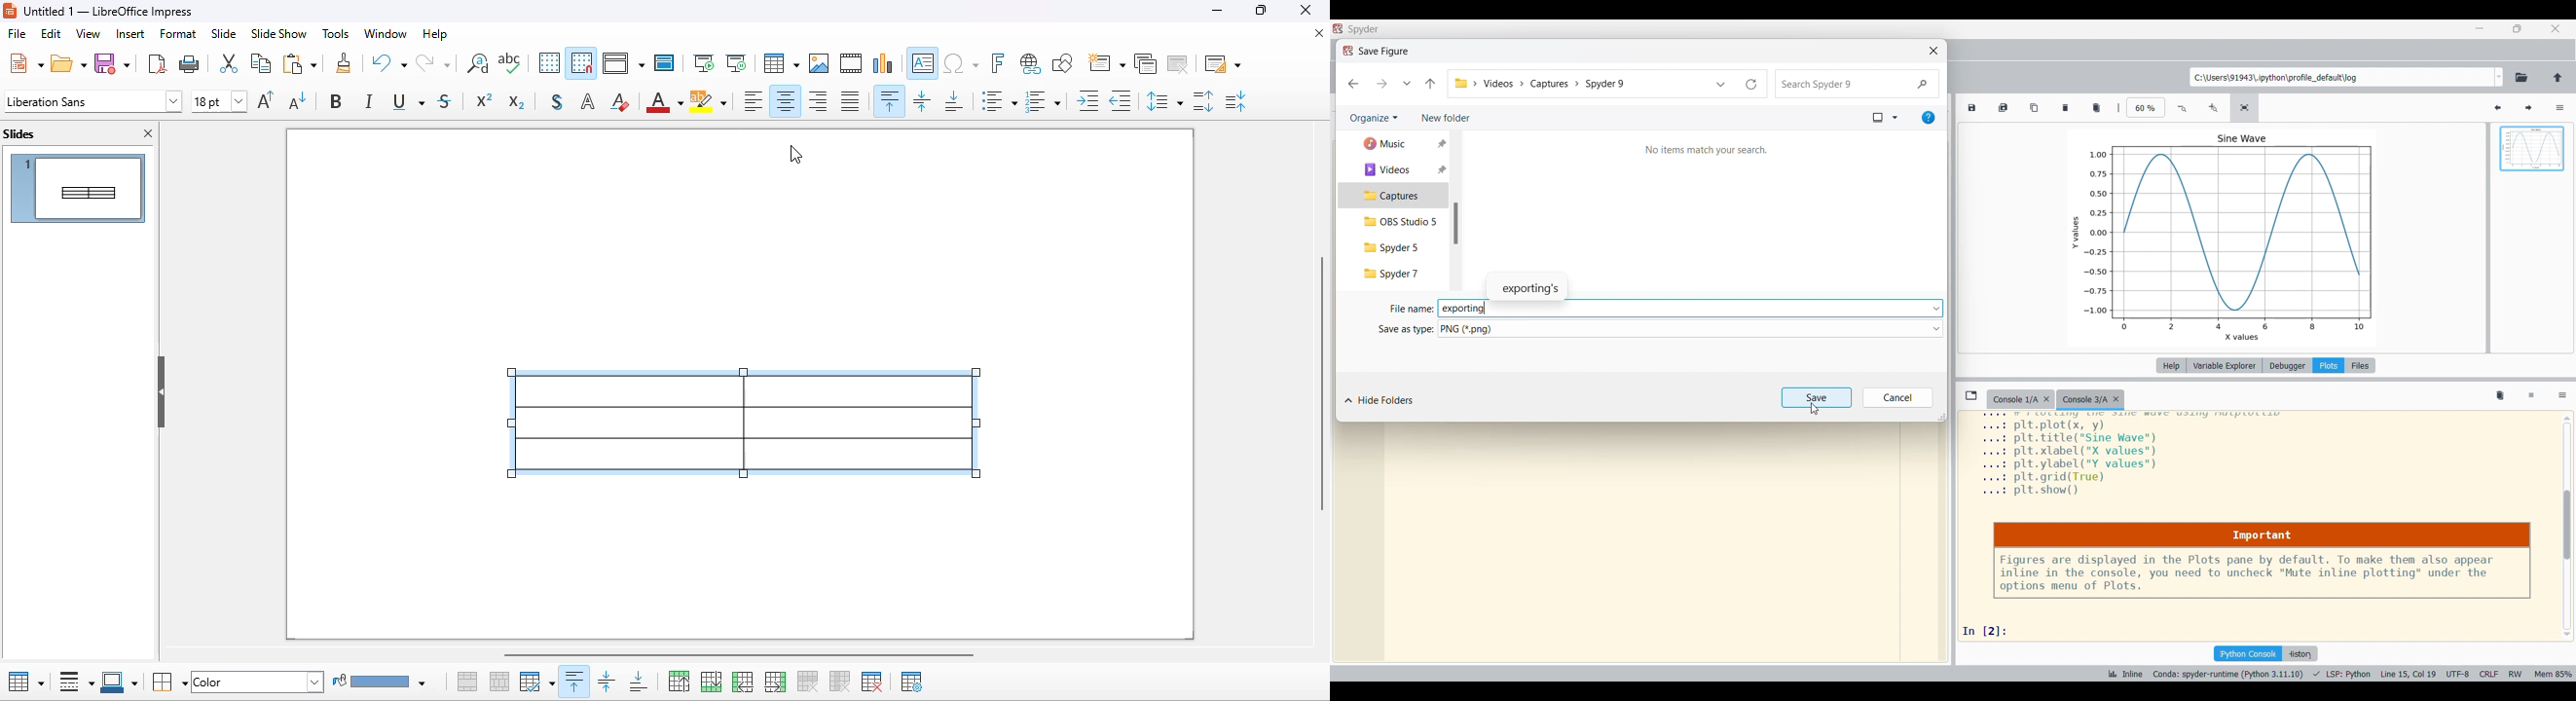  Describe the element at coordinates (516, 102) in the screenshot. I see `subscript` at that location.